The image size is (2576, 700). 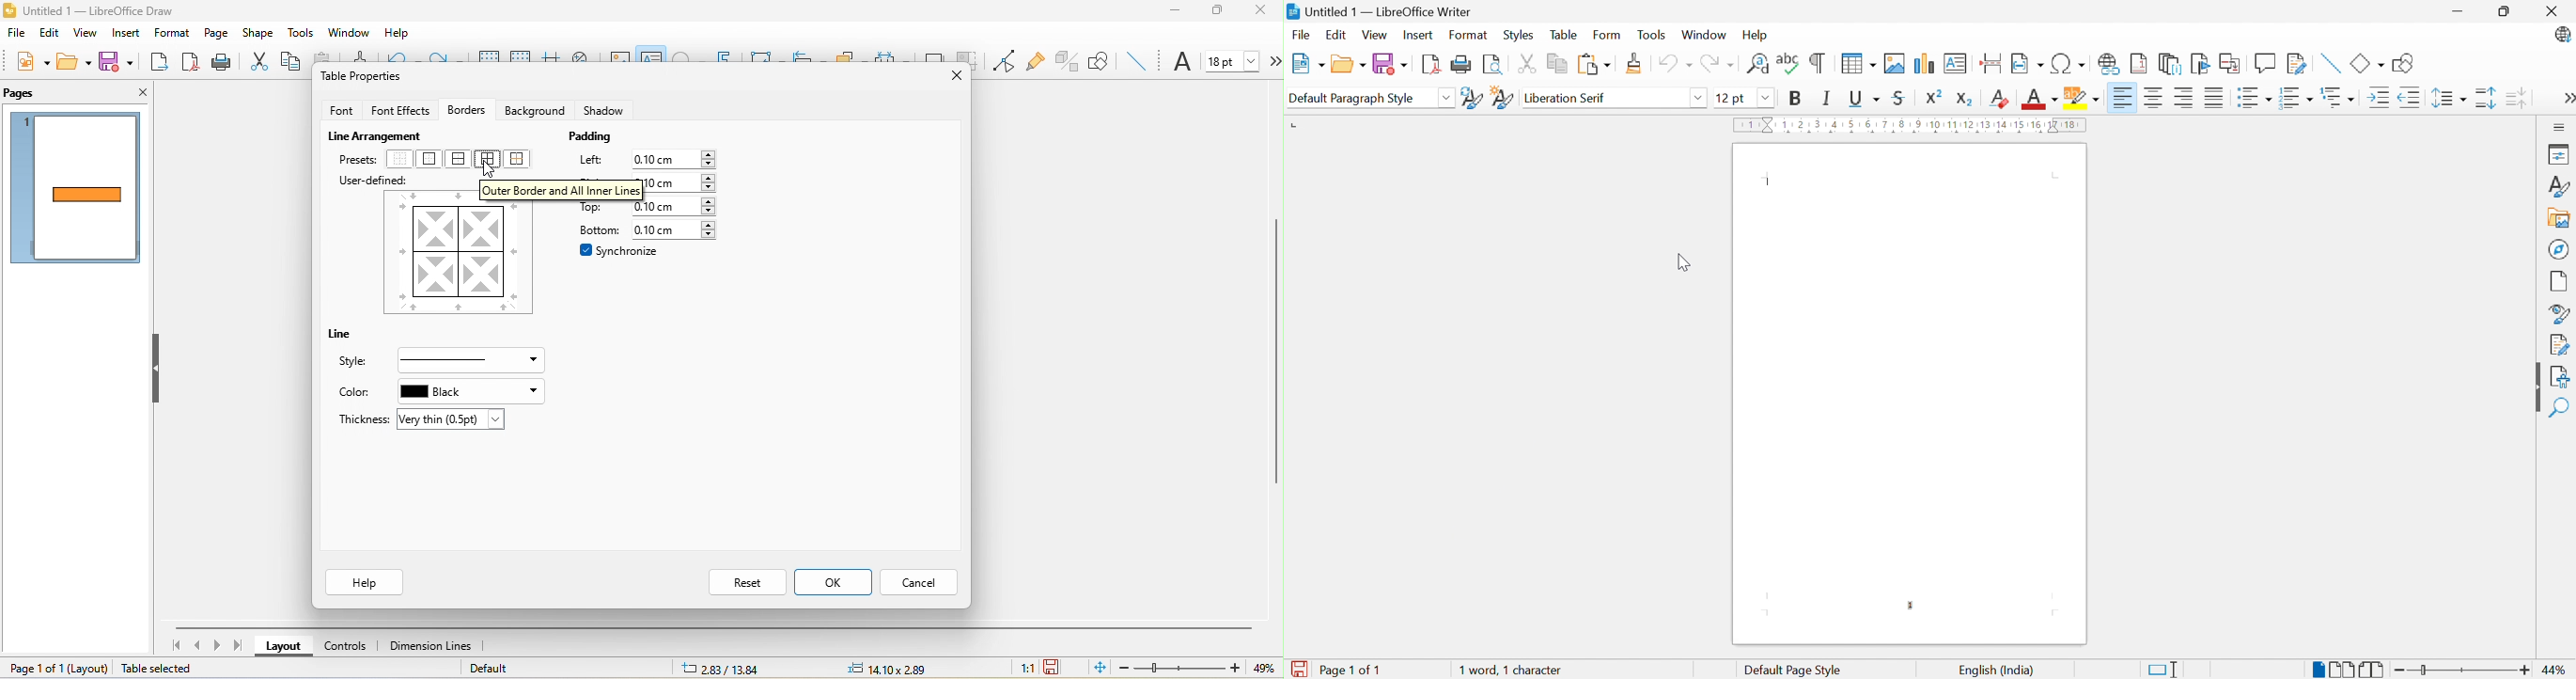 I want to click on bottom, so click(x=593, y=229).